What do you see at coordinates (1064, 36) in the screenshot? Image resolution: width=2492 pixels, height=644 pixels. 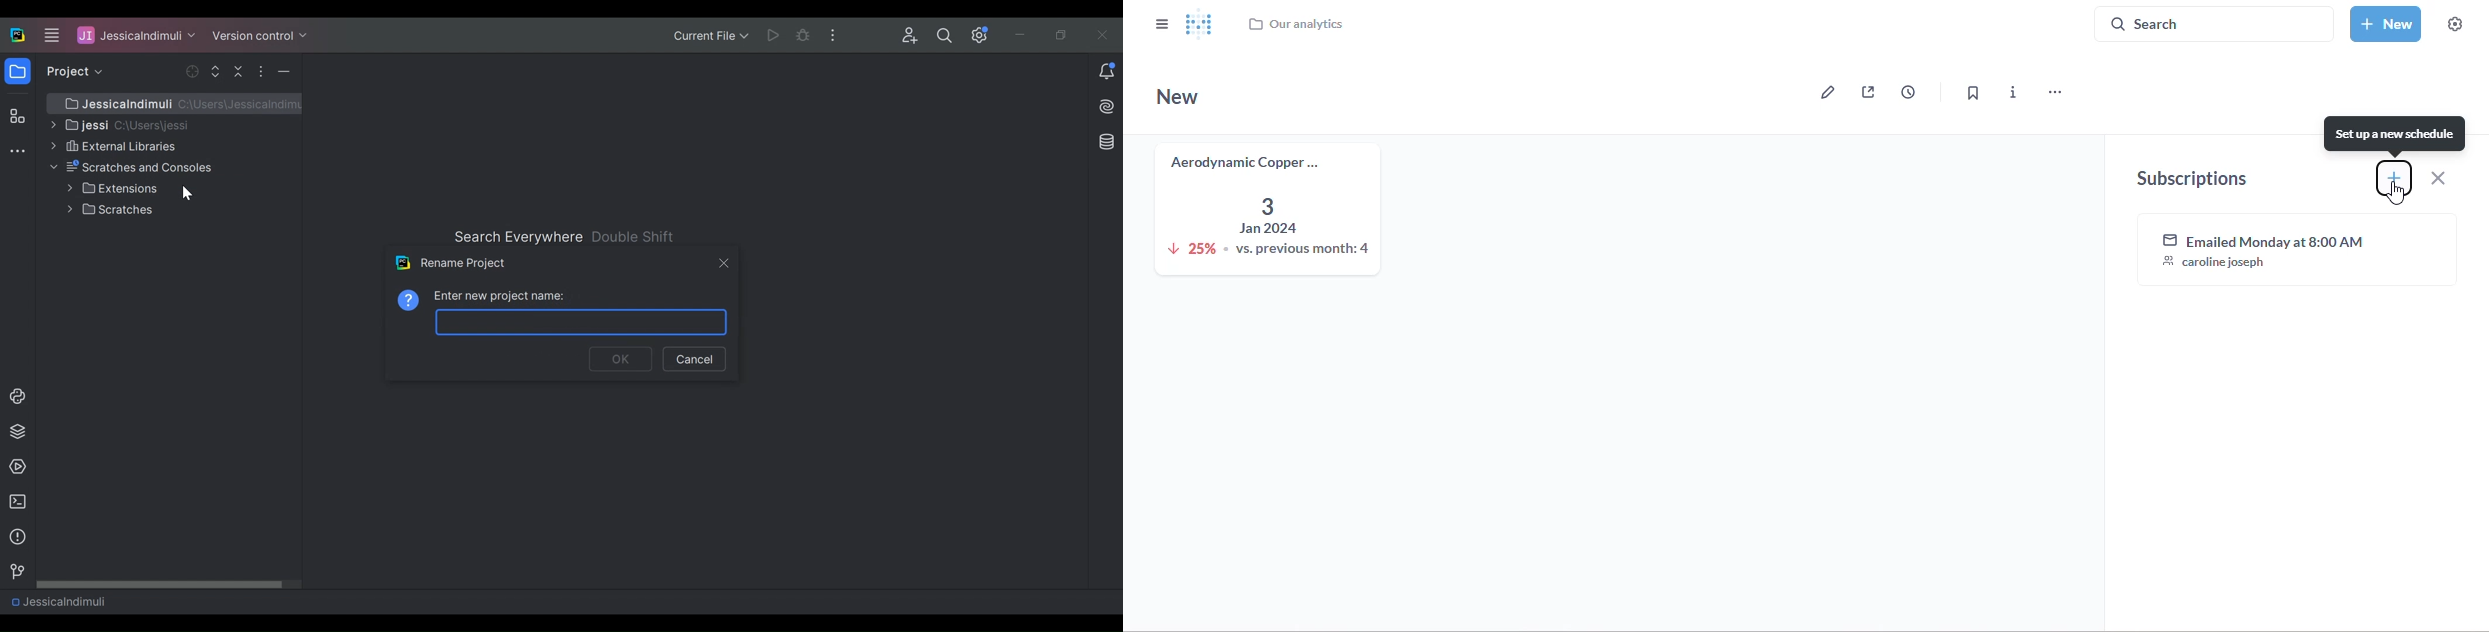 I see `Restore` at bounding box center [1064, 36].